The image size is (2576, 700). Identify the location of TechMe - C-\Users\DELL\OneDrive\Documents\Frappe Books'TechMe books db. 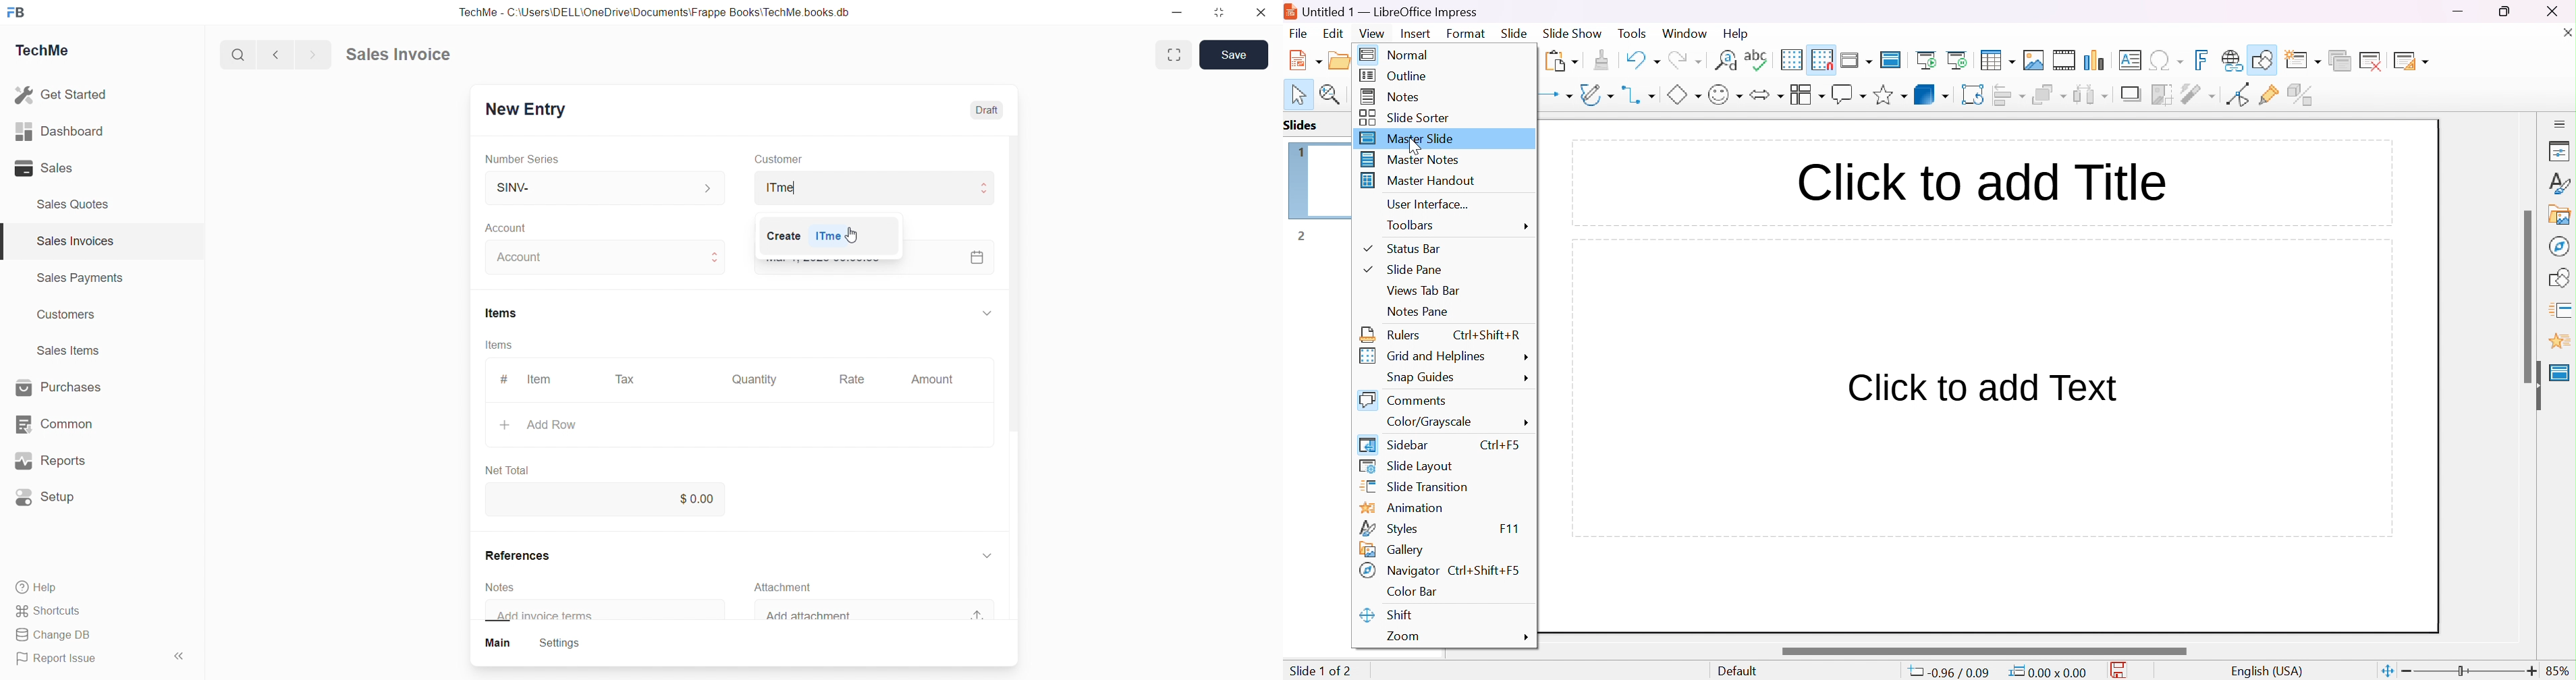
(668, 10).